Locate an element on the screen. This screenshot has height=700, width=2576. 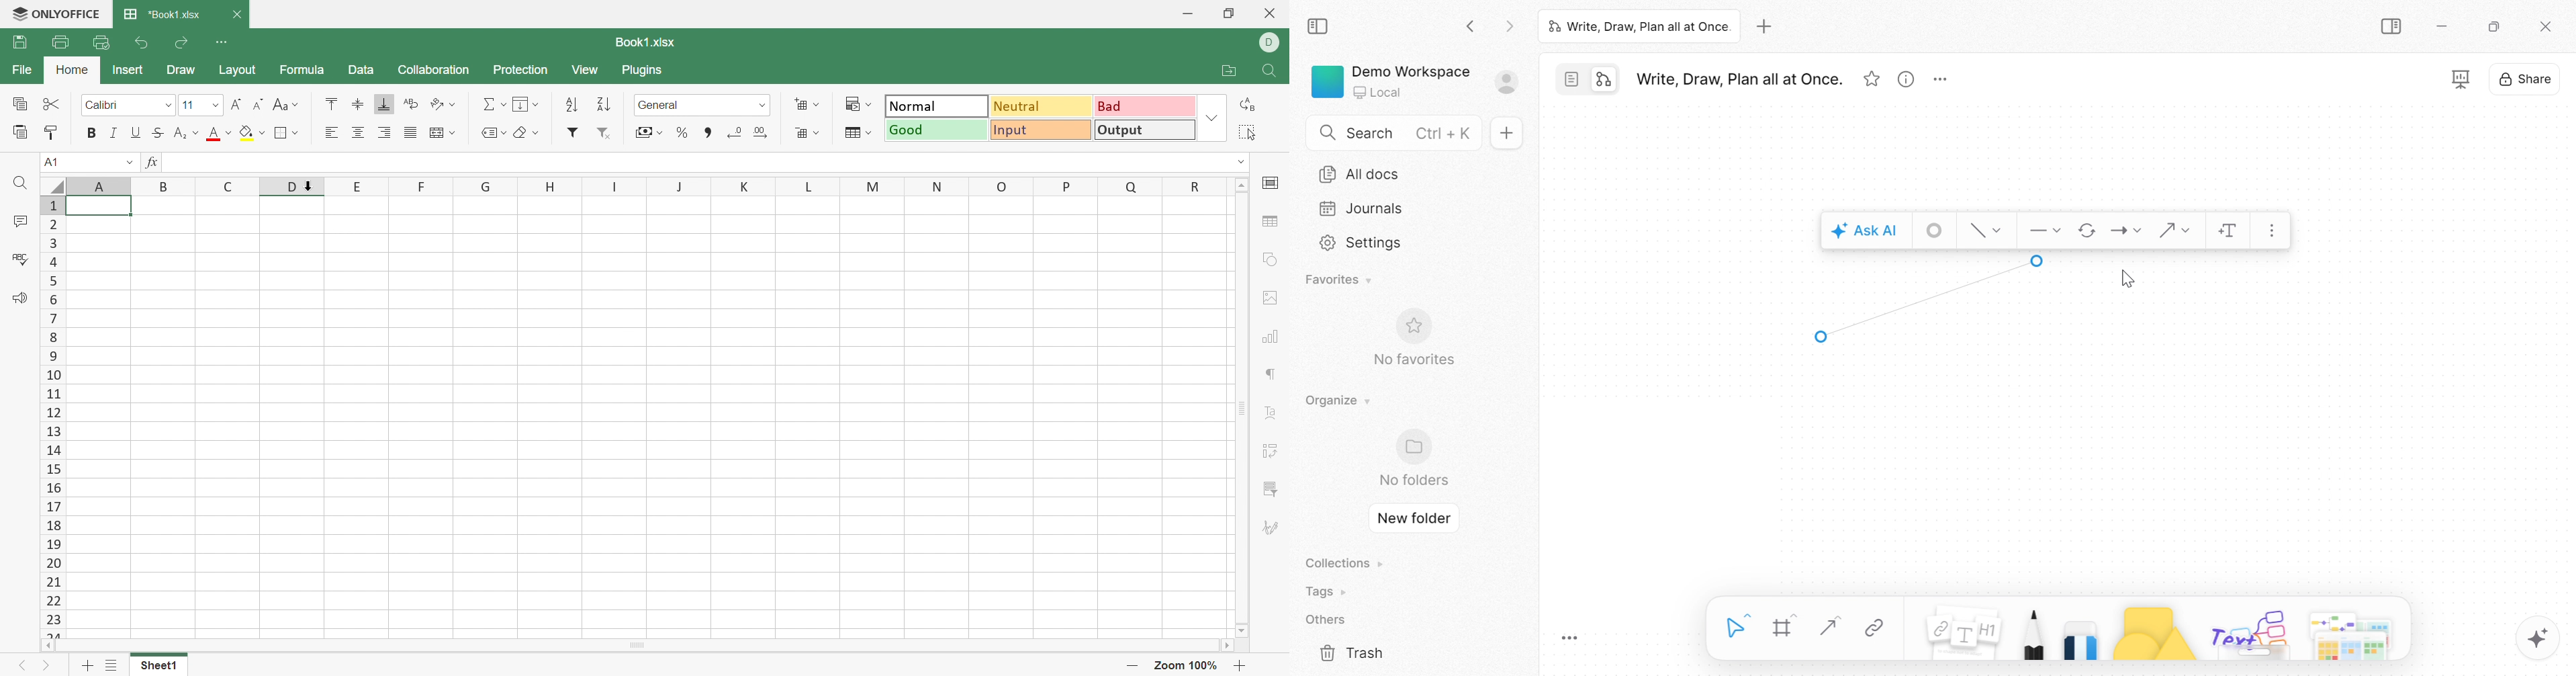
New doc is located at coordinates (1509, 133).